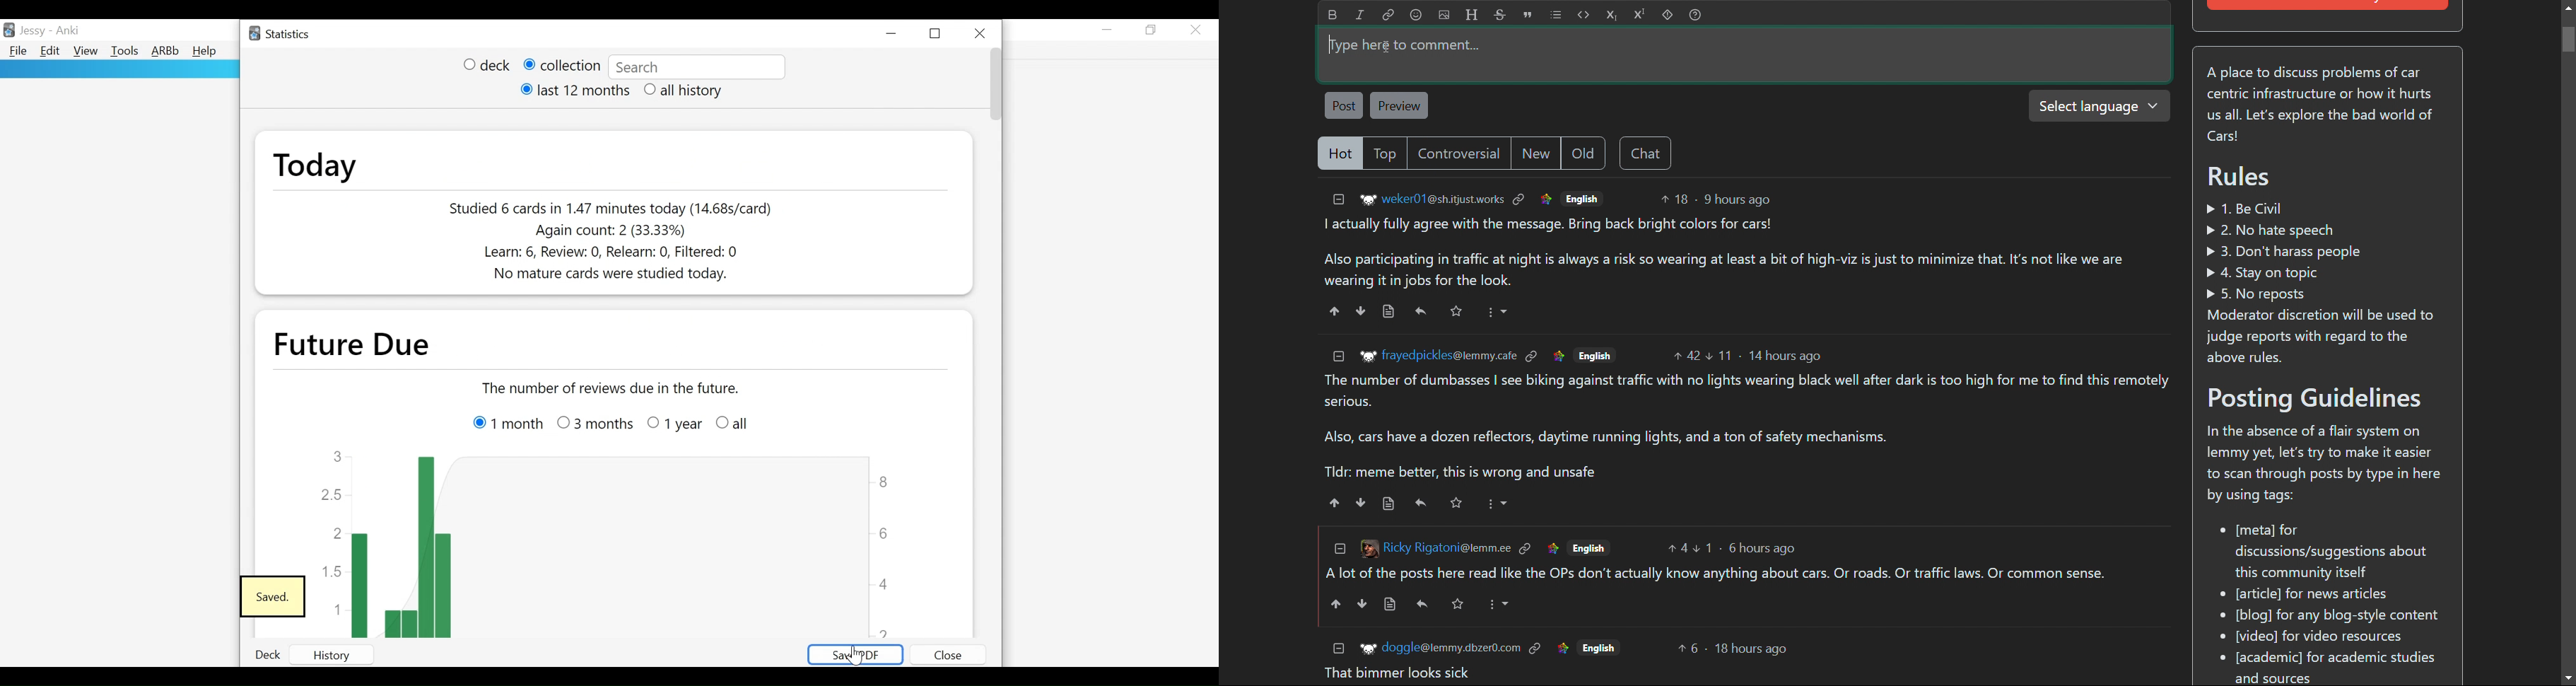 Image resolution: width=2576 pixels, height=700 pixels. Describe the element at coordinates (853, 655) in the screenshot. I see `save pdf` at that location.